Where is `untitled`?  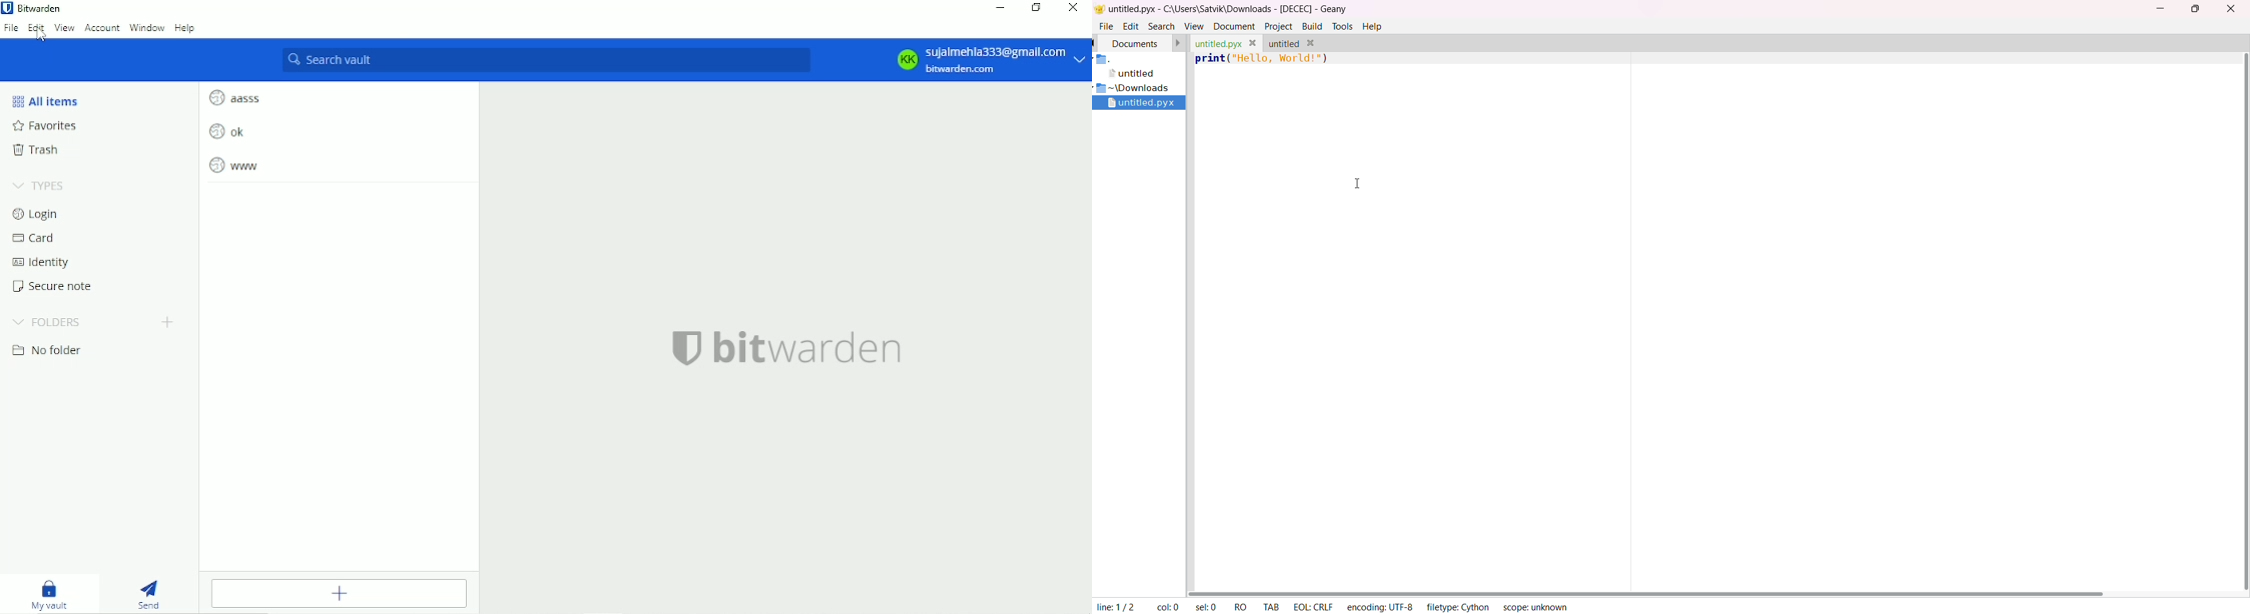
untitled is located at coordinates (1286, 42).